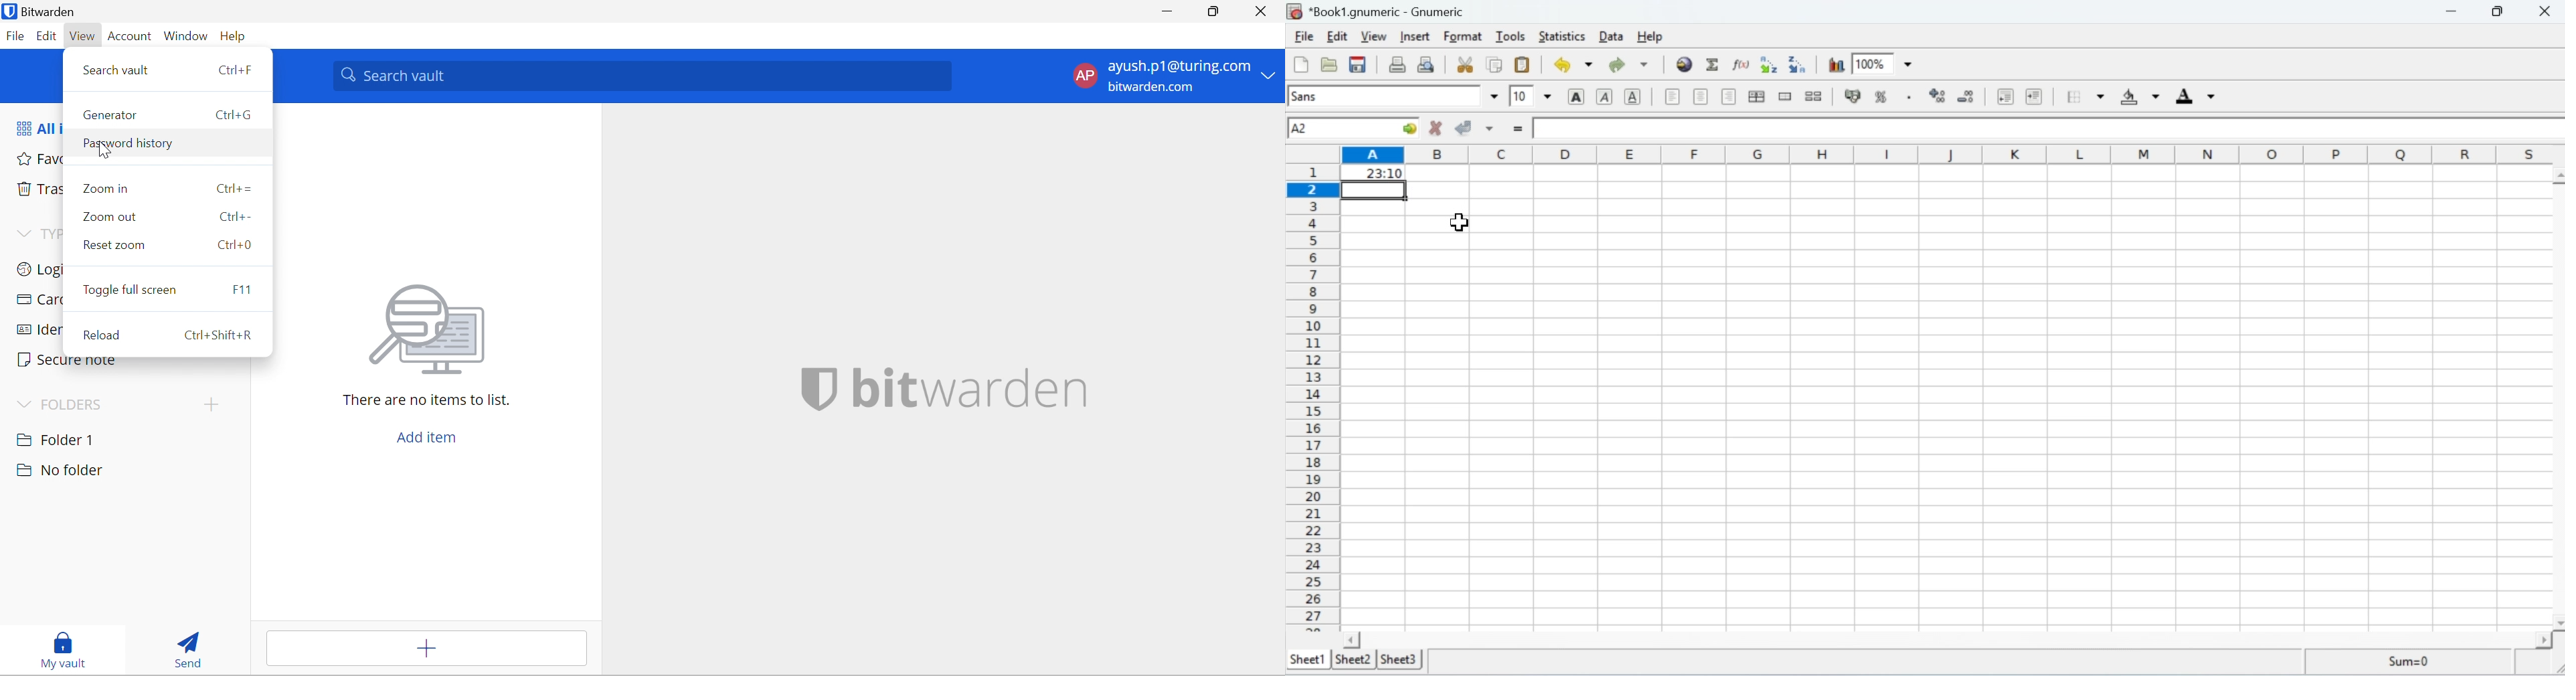  What do you see at coordinates (1468, 63) in the screenshot?
I see `Cut the selection` at bounding box center [1468, 63].